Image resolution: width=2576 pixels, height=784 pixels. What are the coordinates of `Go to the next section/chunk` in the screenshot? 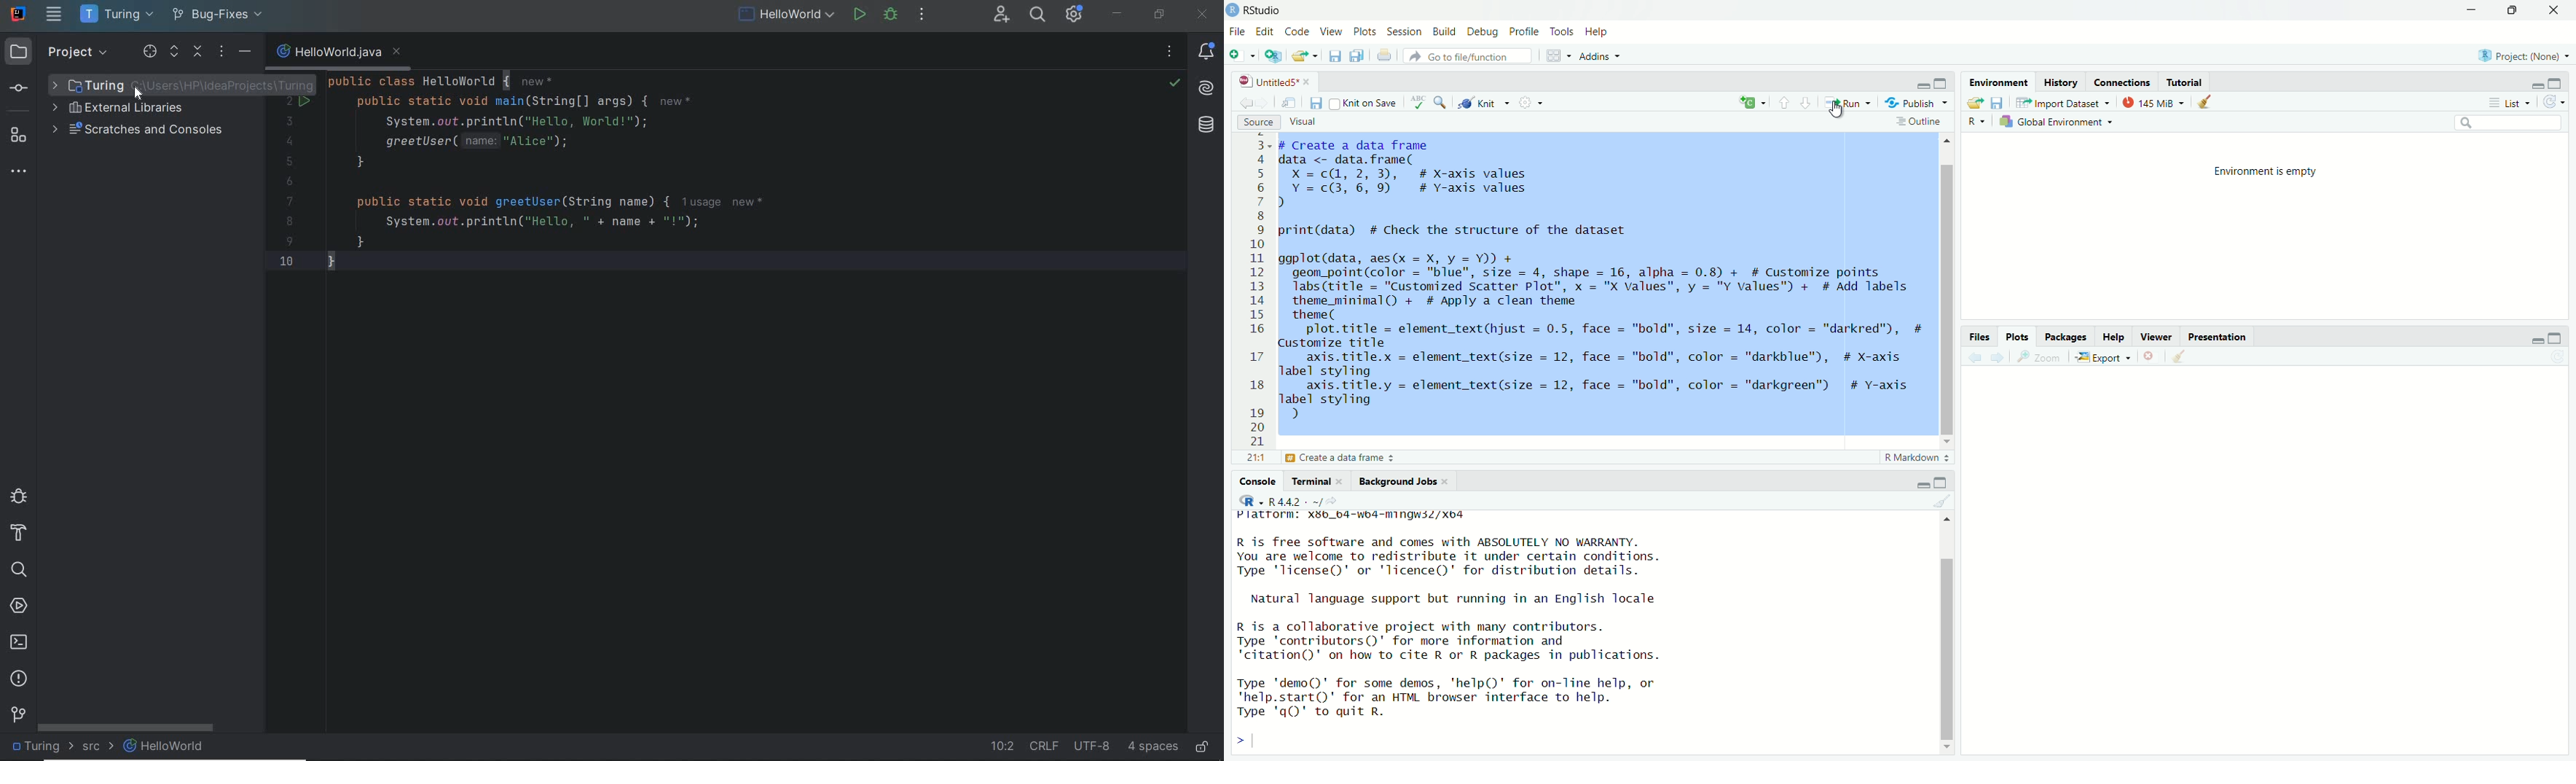 It's located at (1806, 102).